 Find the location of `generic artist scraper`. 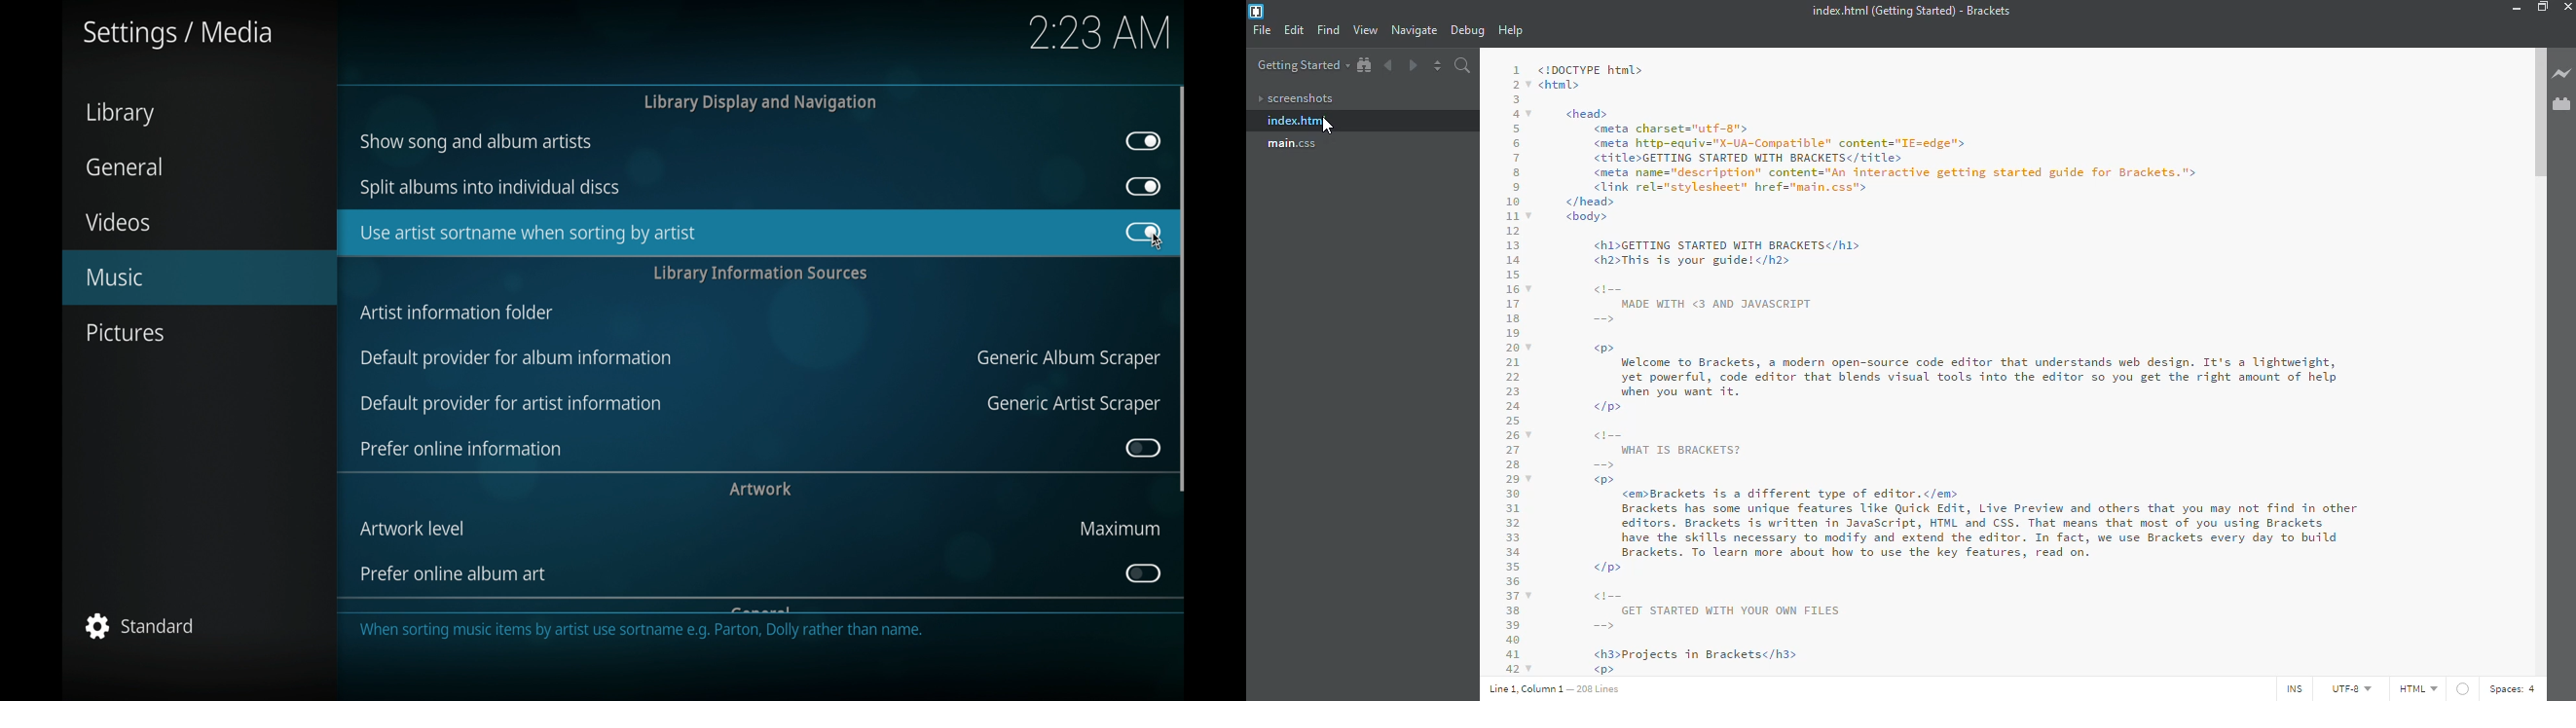

generic artist scraper is located at coordinates (1073, 404).